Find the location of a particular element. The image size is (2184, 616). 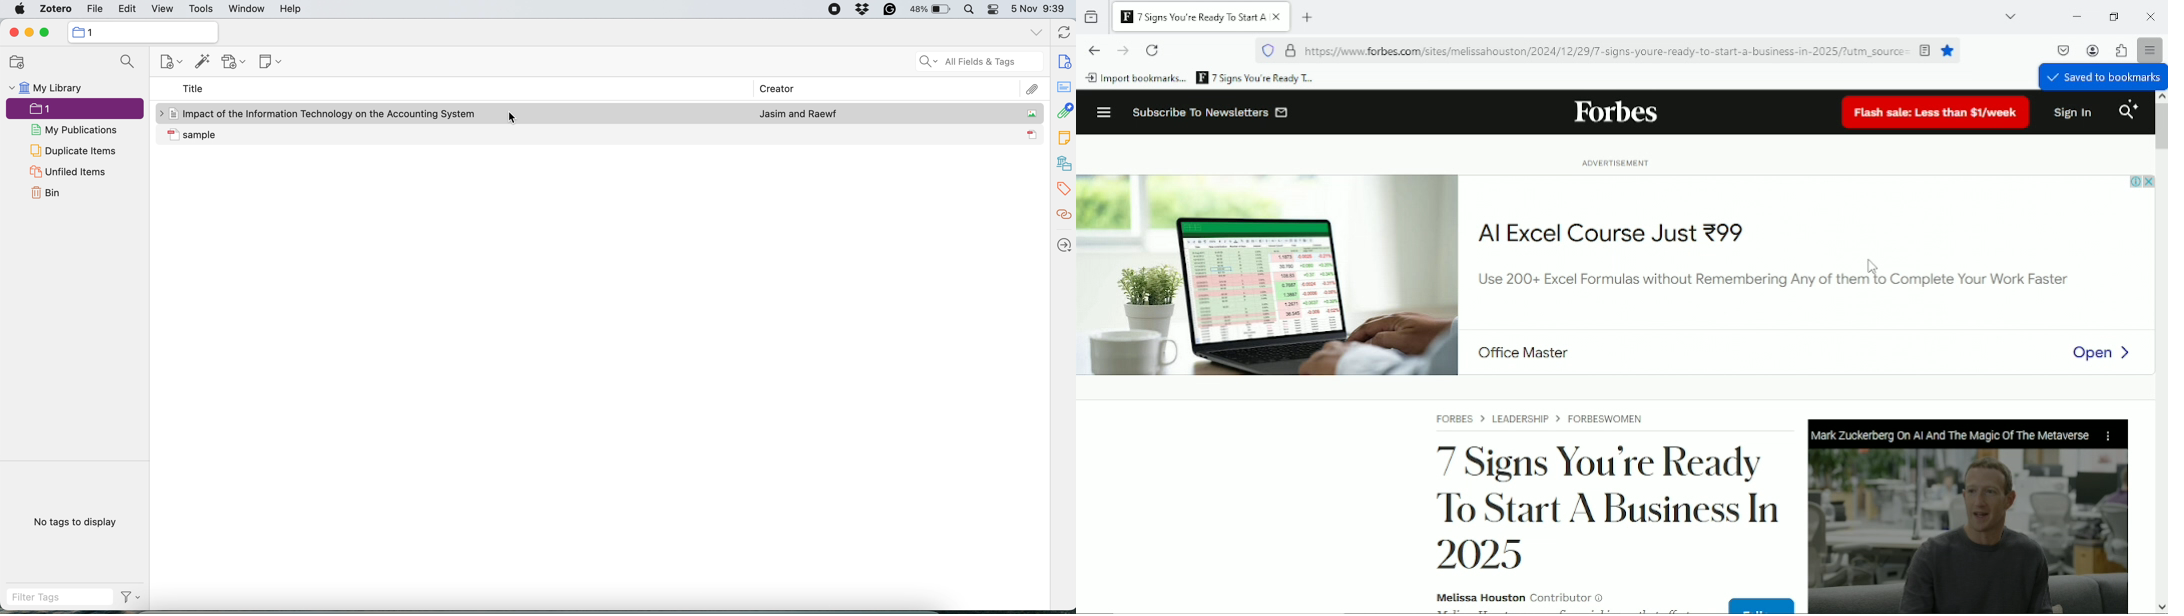

refresh is located at coordinates (1066, 31).